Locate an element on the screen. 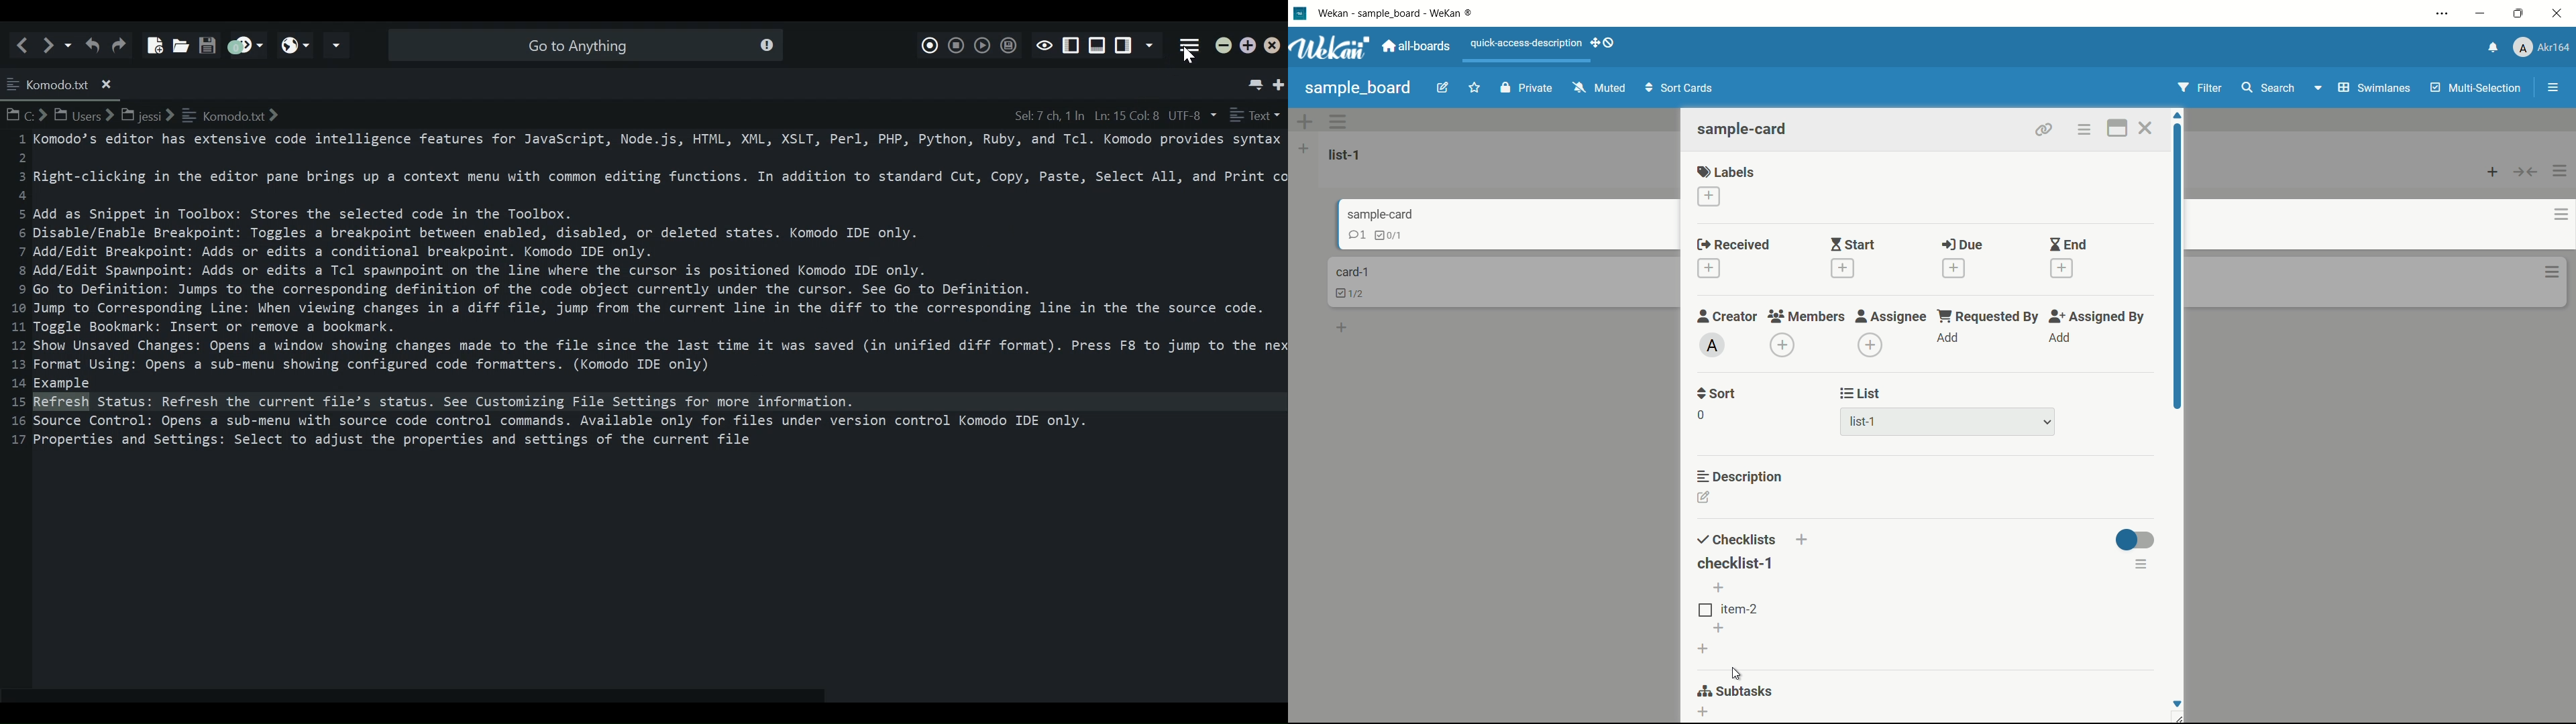 This screenshot has width=2576, height=728. add is located at coordinates (1703, 647).